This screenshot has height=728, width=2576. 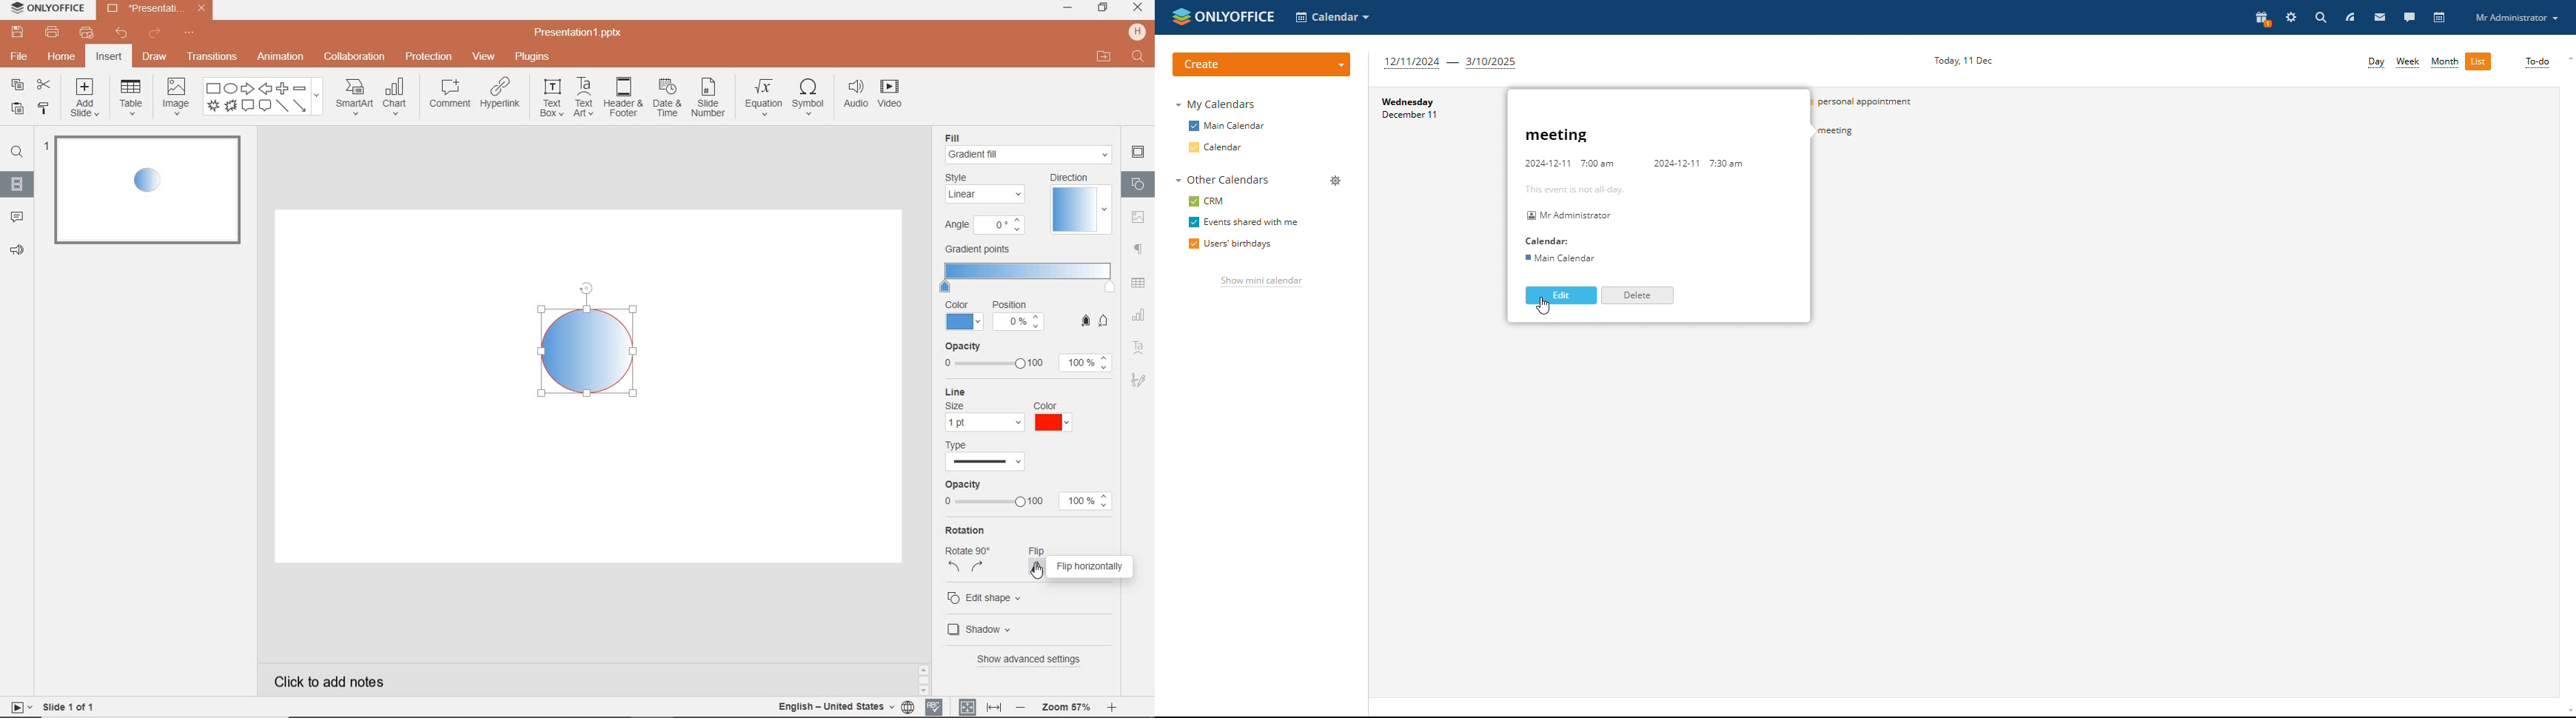 I want to click on mouse pointer, so click(x=1040, y=570).